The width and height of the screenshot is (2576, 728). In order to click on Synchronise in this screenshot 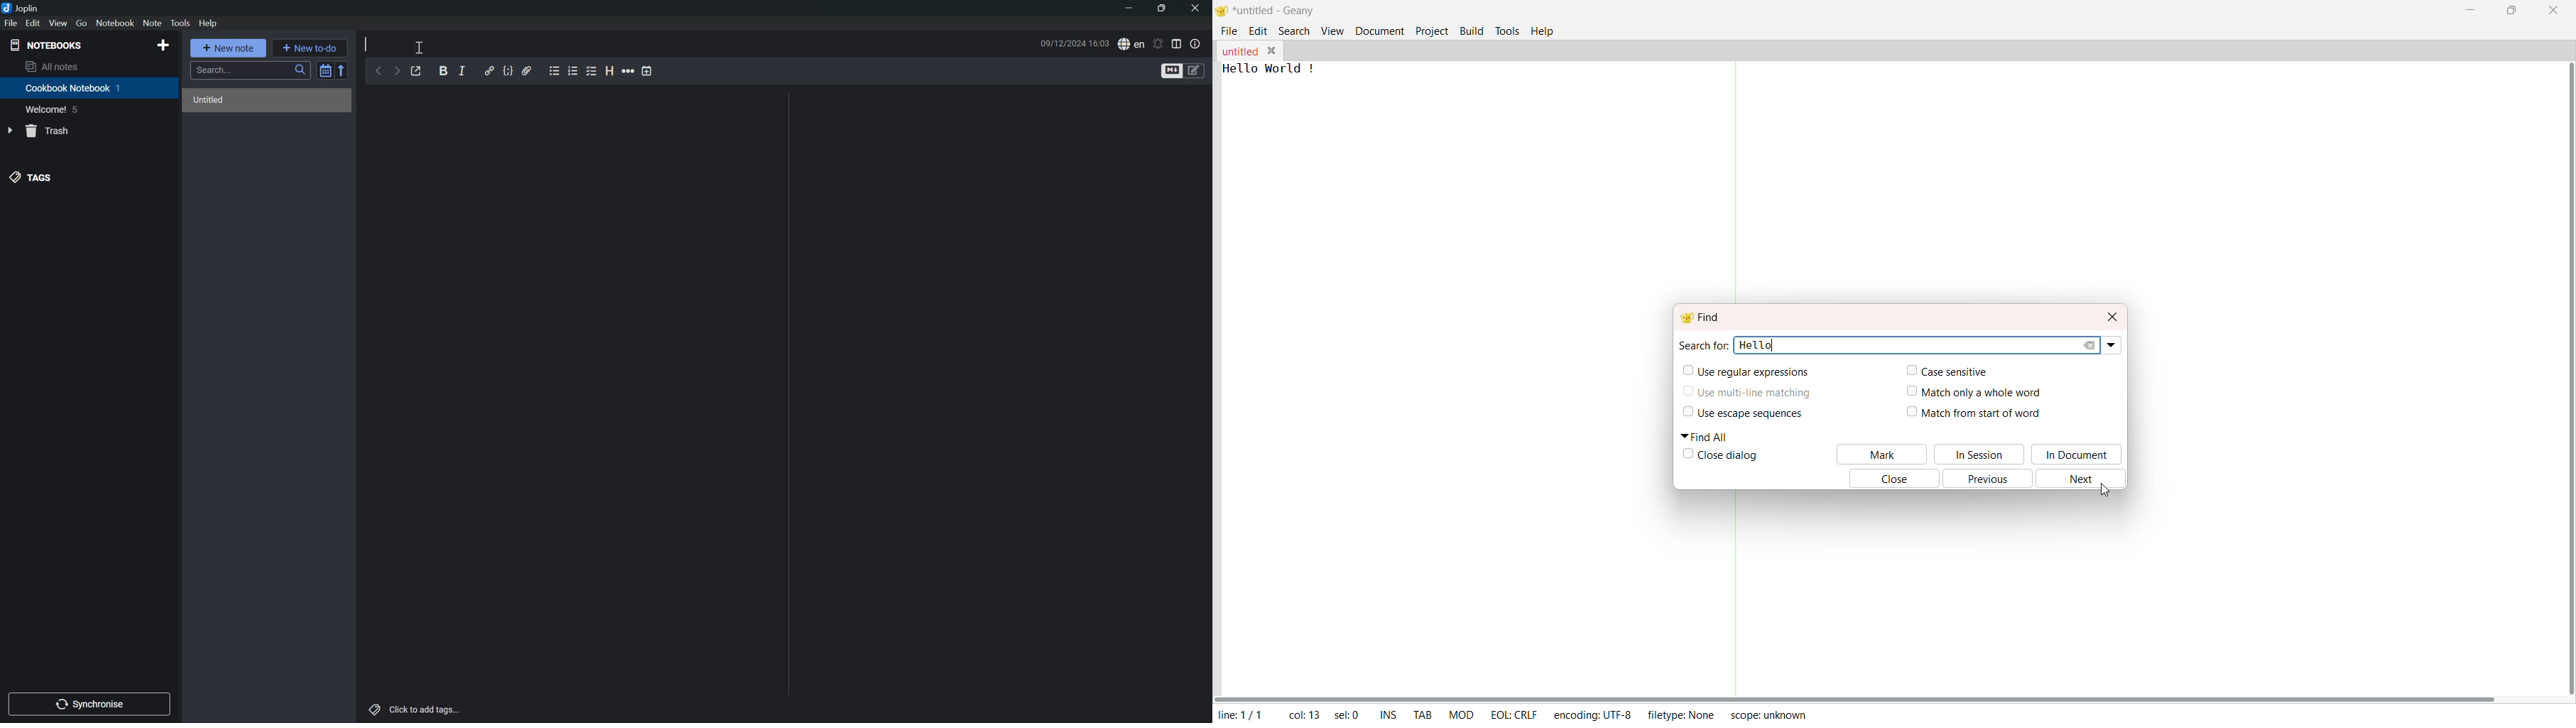, I will do `click(91, 704)`.